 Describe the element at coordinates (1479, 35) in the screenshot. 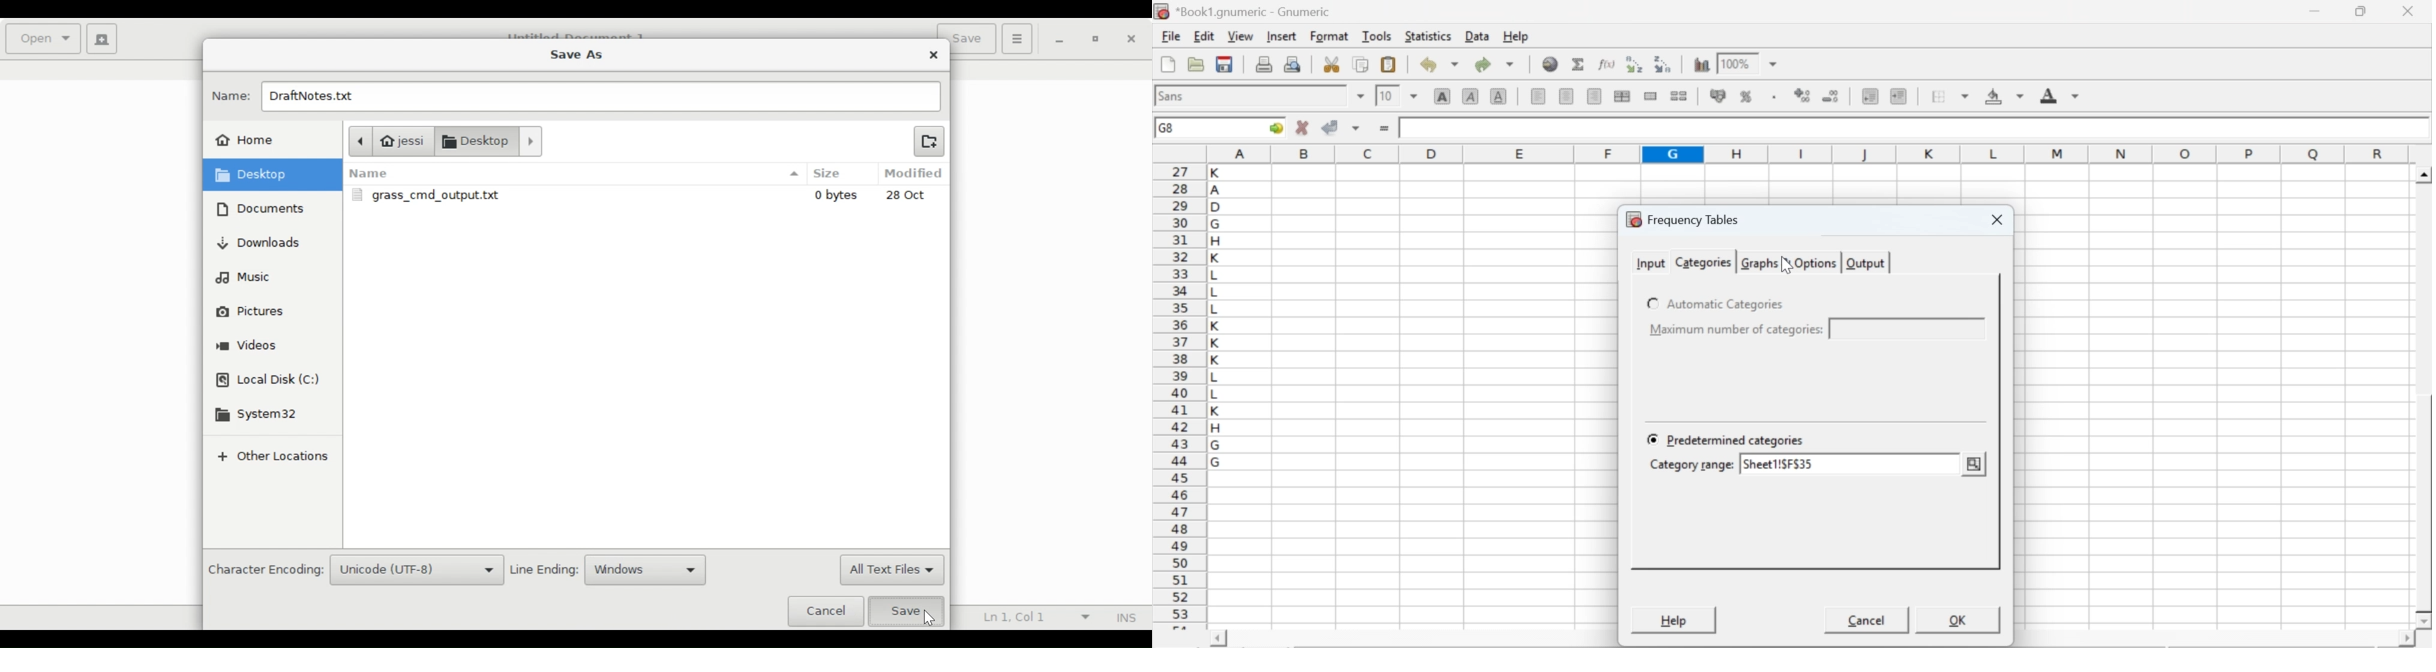

I see `data` at that location.